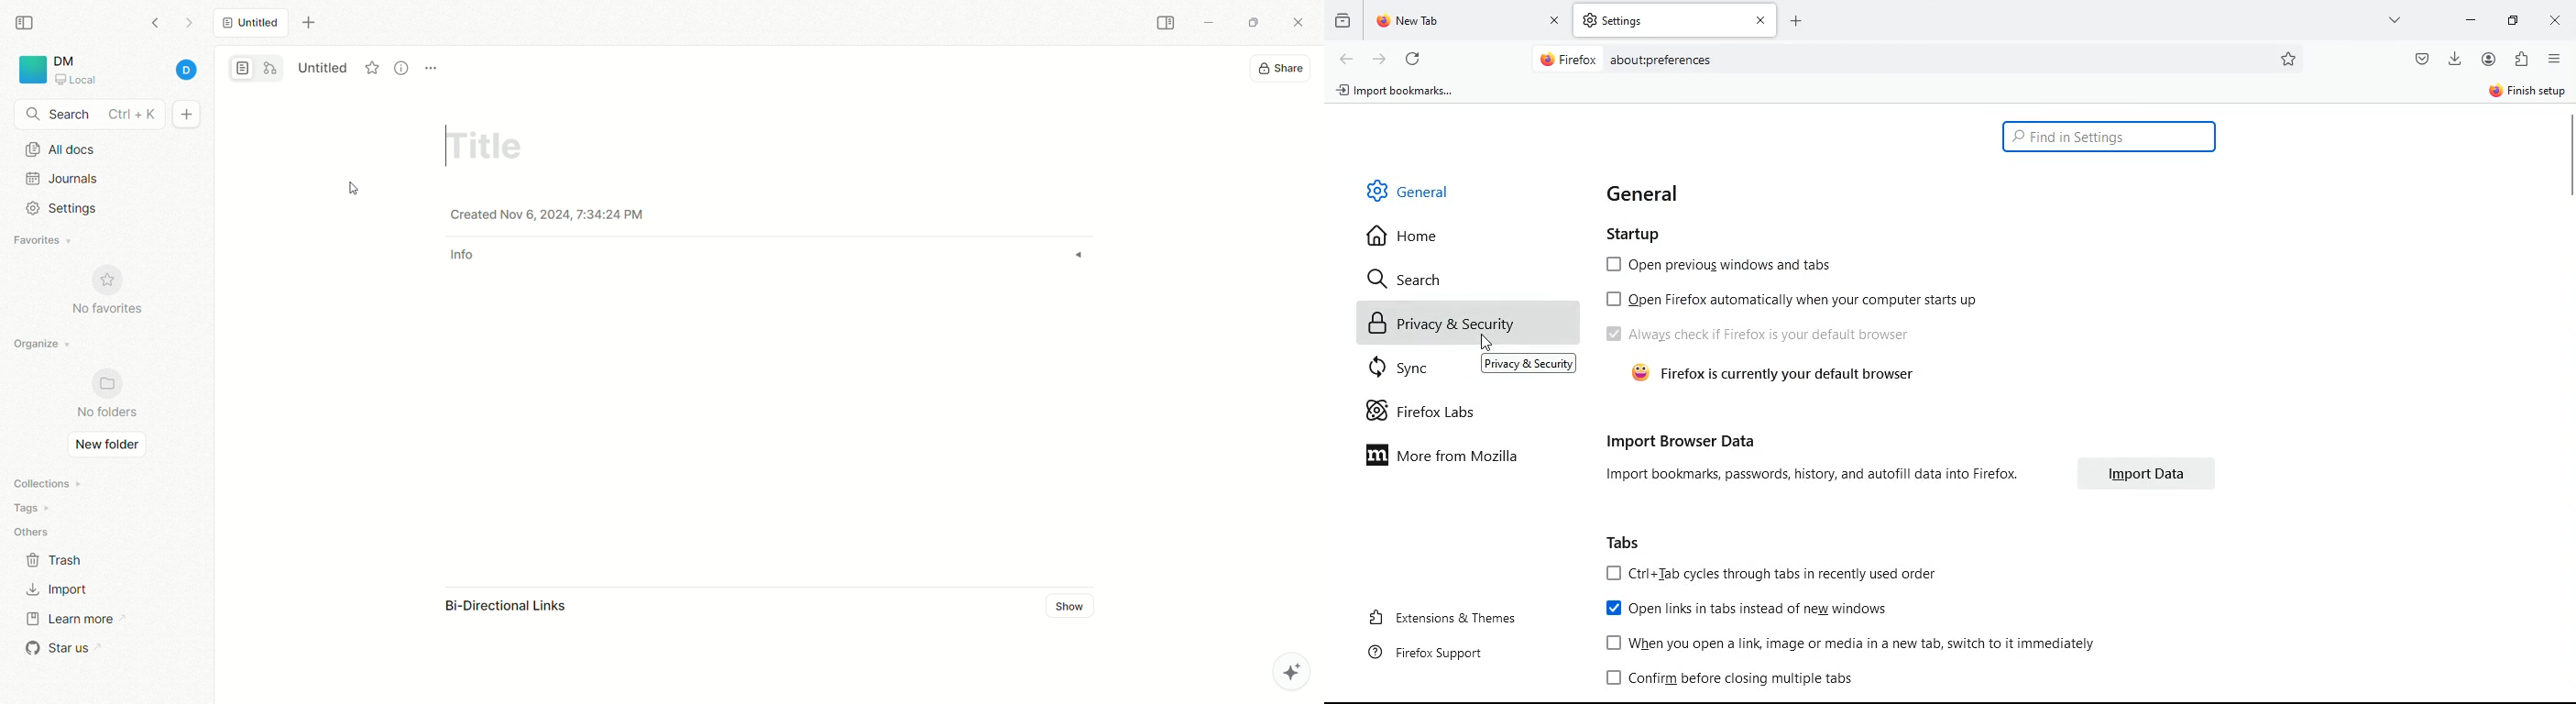 Image resolution: width=2576 pixels, height=728 pixels. I want to click on privacy & security, so click(1464, 327).